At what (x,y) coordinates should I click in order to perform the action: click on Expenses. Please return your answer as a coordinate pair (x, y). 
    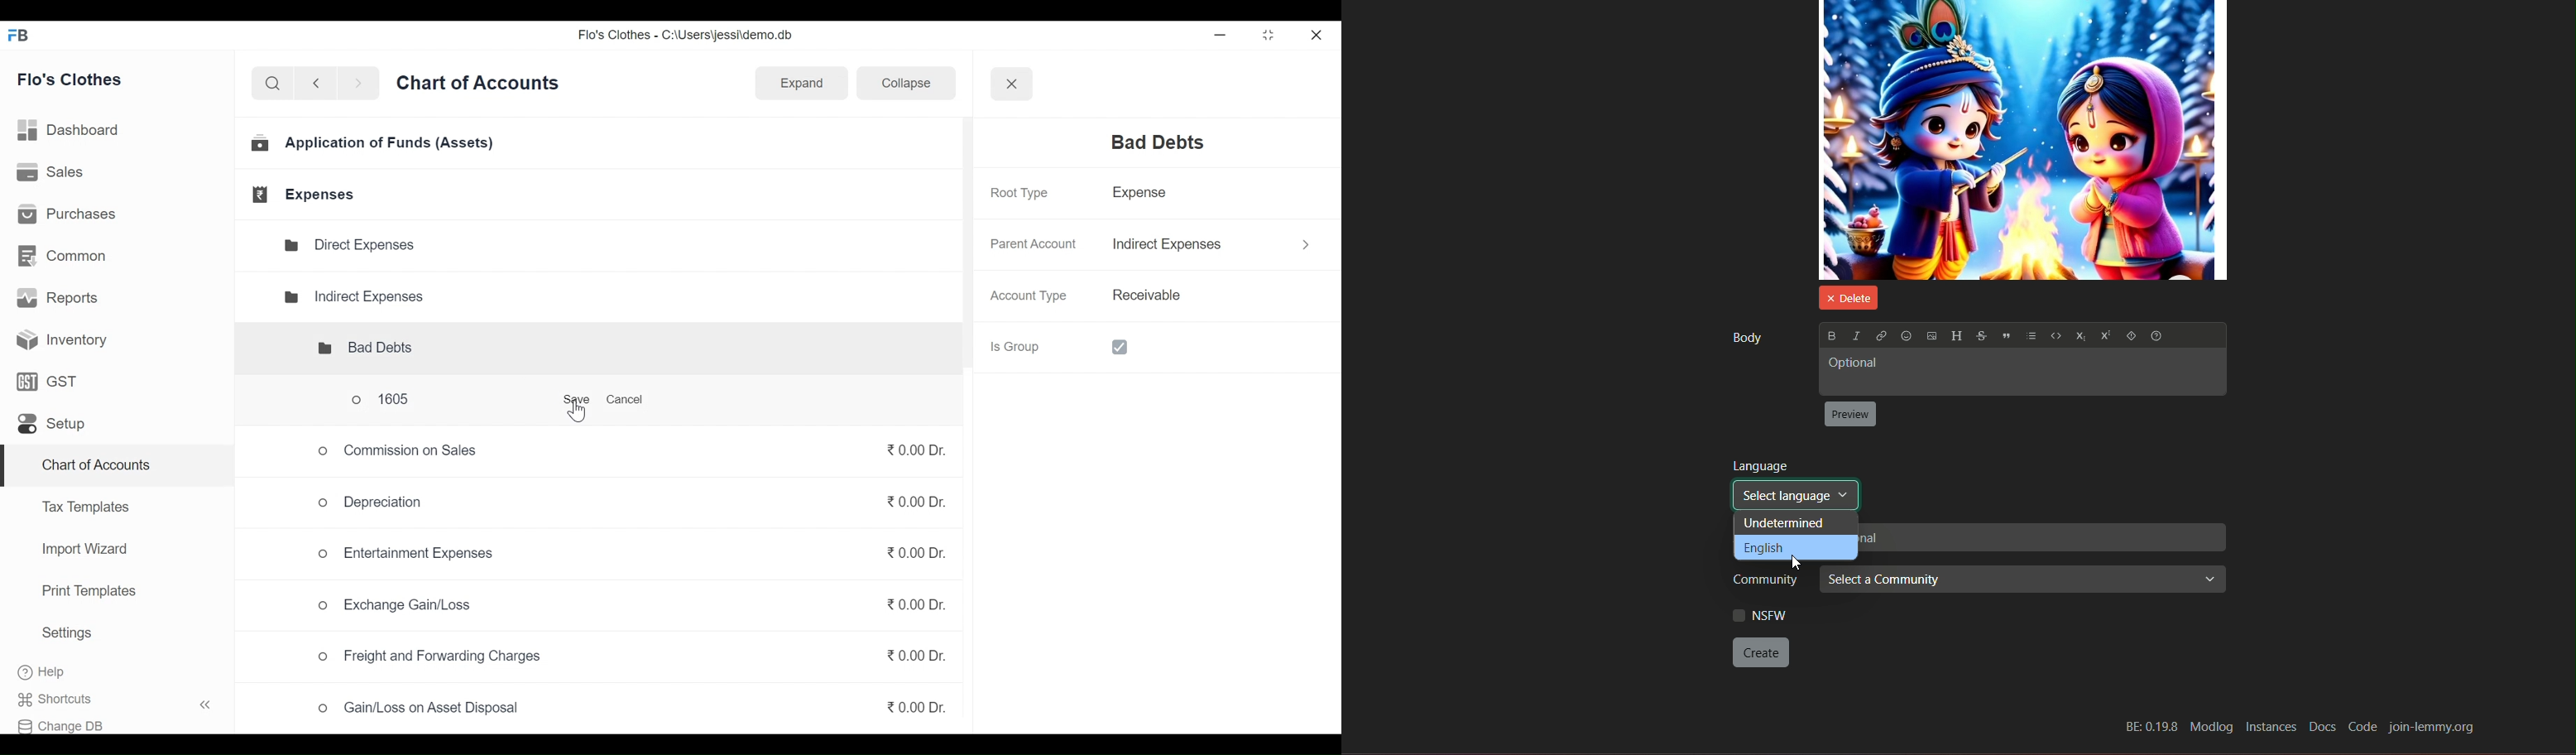
    Looking at the image, I should click on (306, 194).